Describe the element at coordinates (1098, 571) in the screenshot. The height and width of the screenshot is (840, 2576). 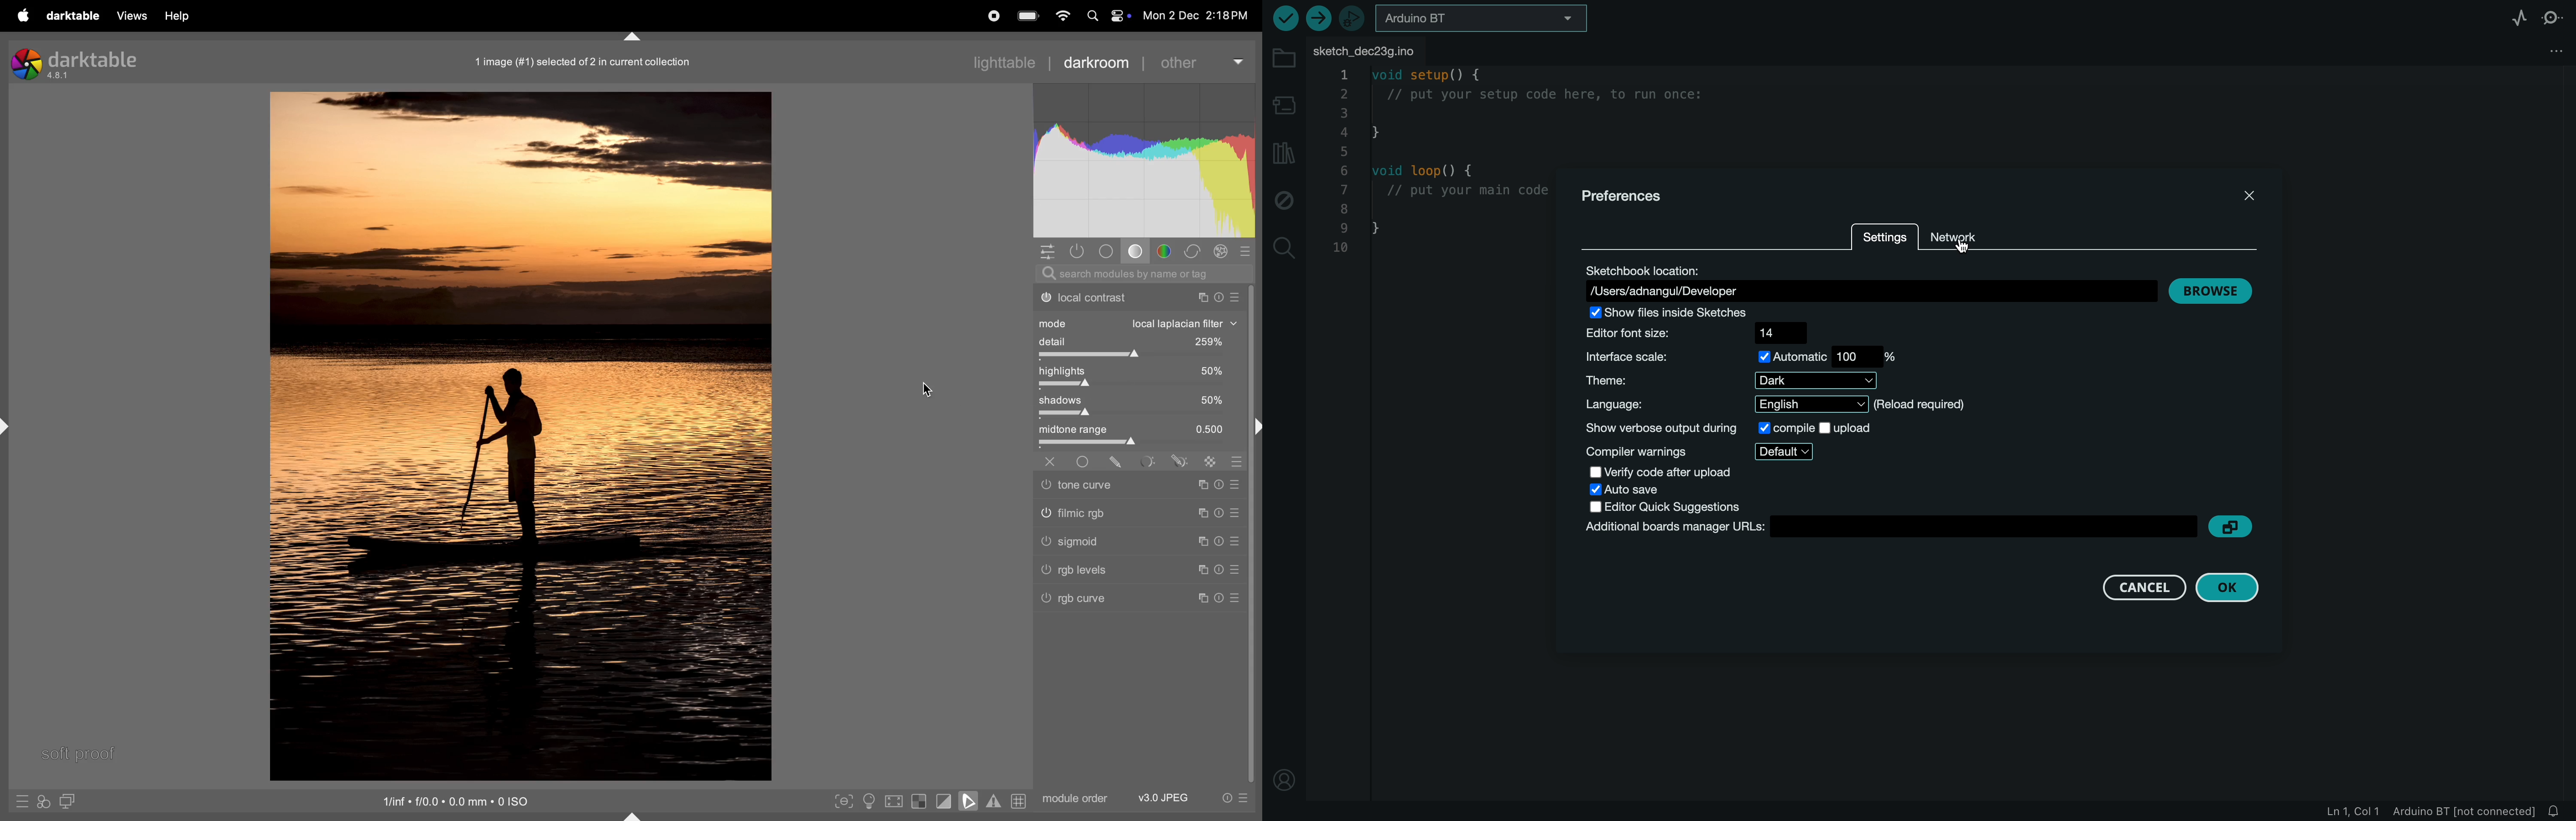
I see `` at that location.